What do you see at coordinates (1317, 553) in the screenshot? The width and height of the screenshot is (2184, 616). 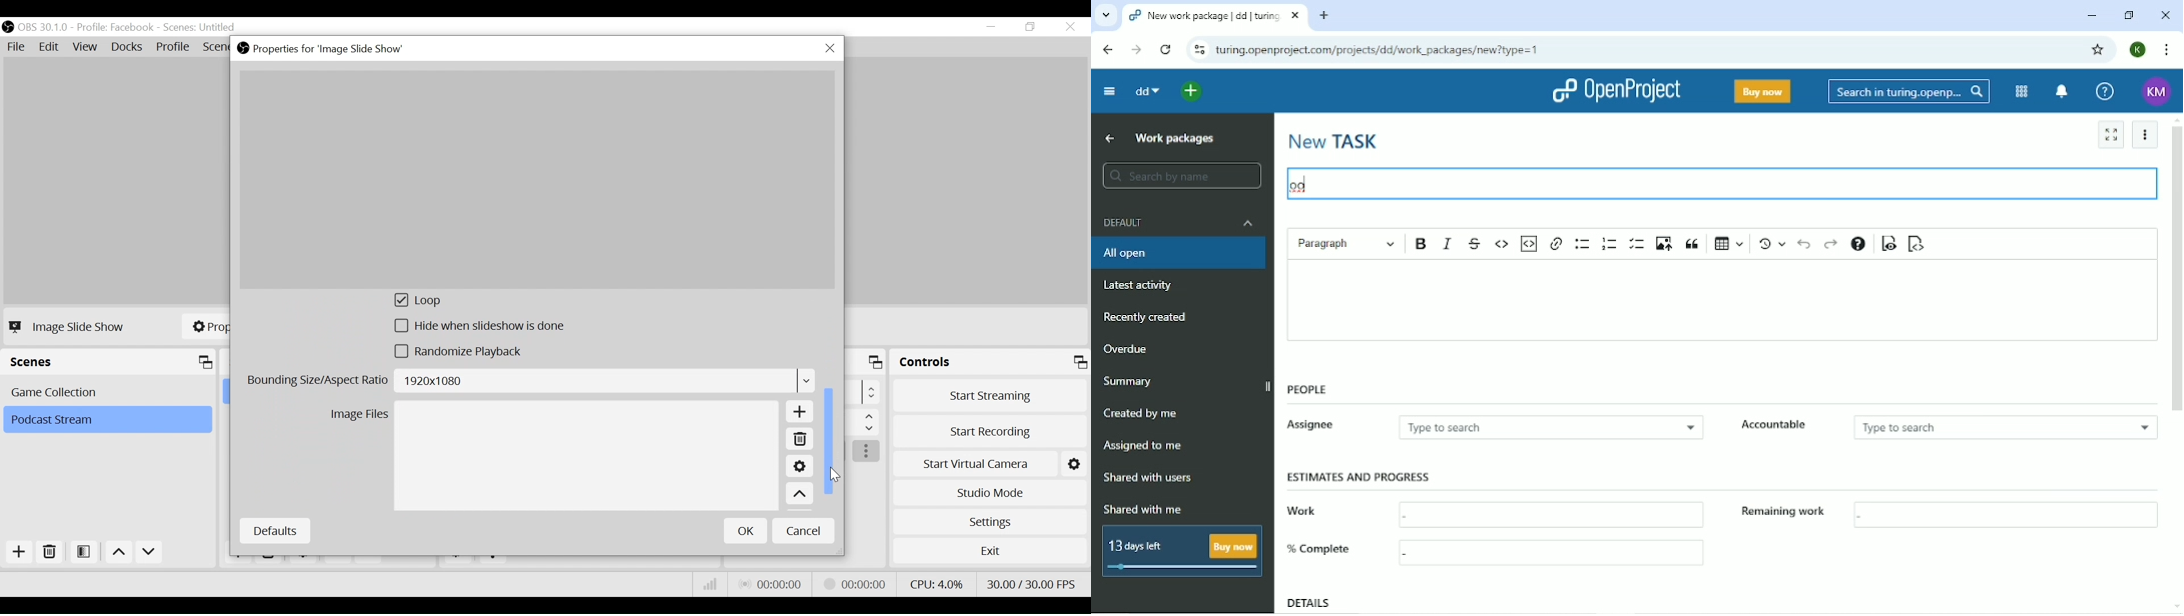 I see `% Complete` at bounding box center [1317, 553].